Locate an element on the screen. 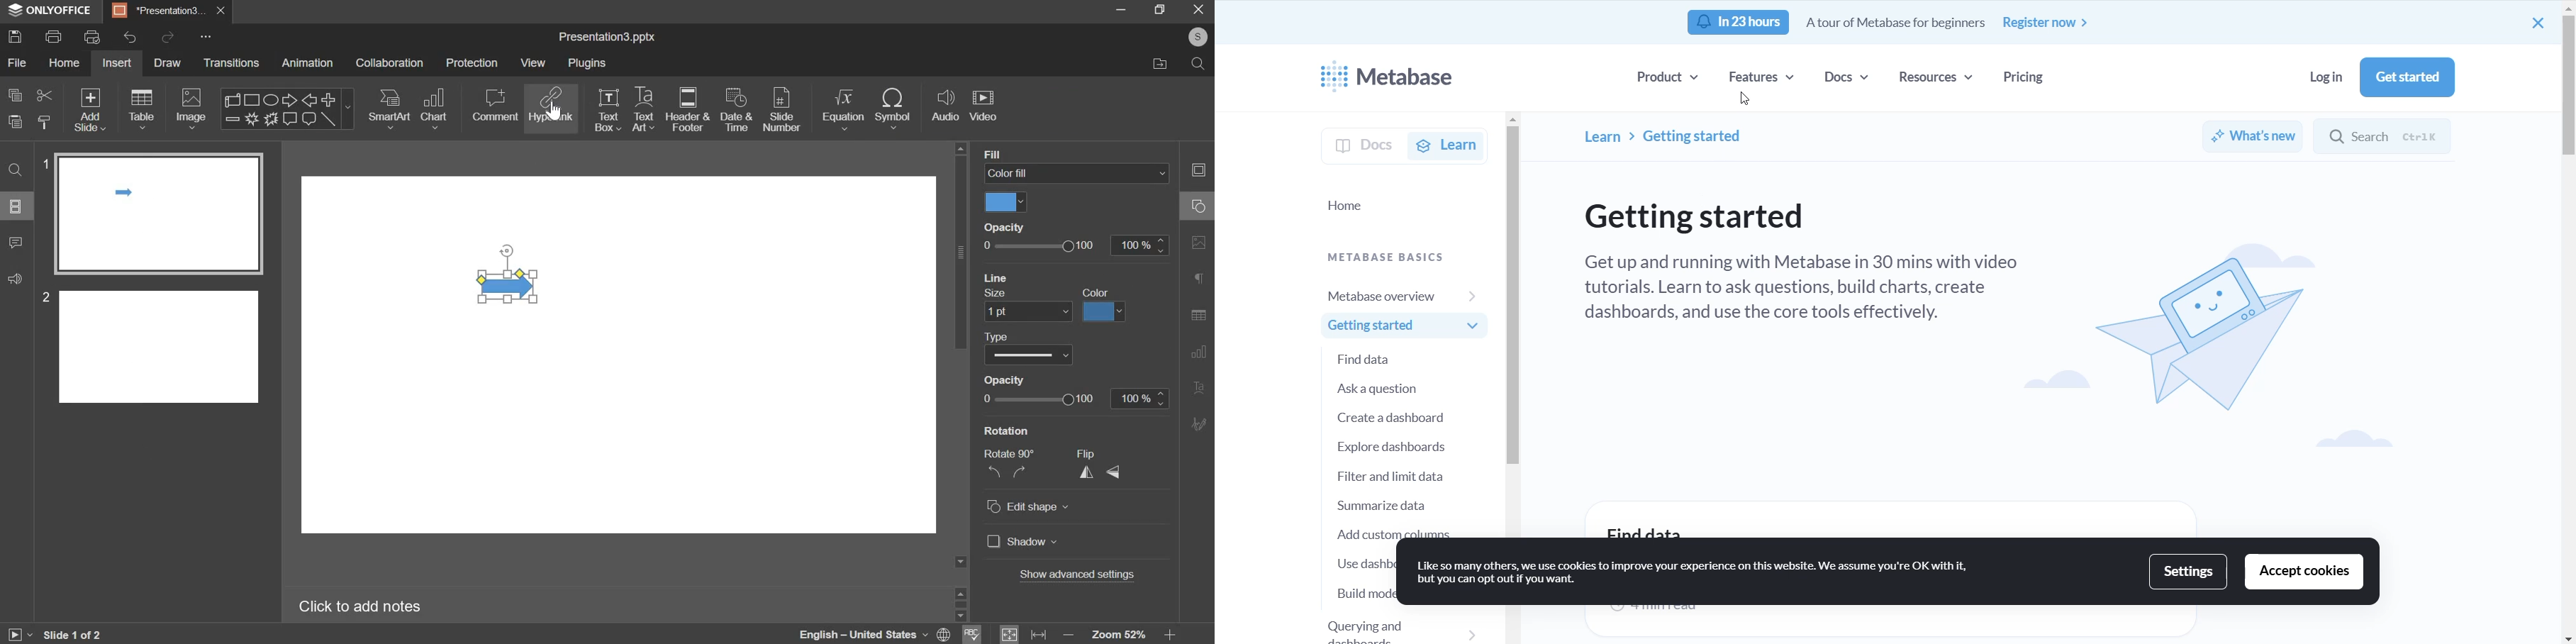 This screenshot has height=644, width=2576. Opacity is located at coordinates (1005, 227).